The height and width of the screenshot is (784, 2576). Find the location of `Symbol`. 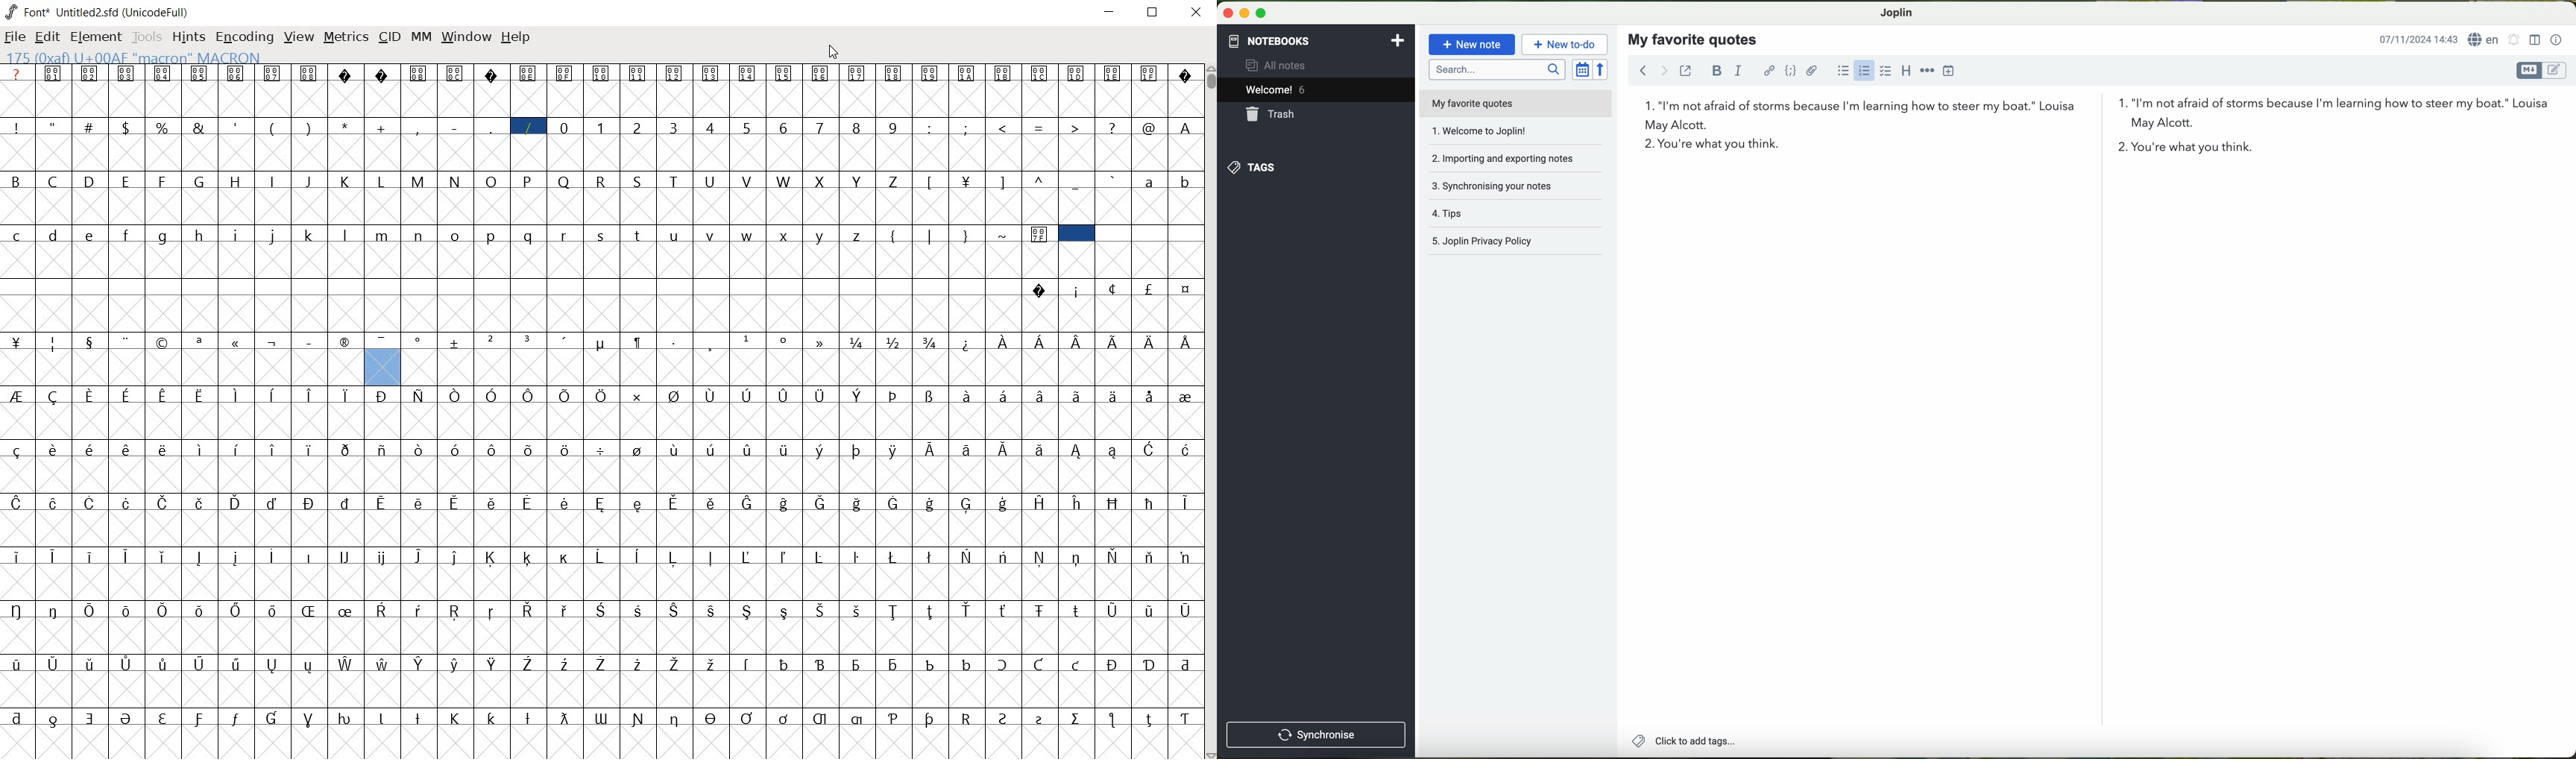

Symbol is located at coordinates (273, 73).